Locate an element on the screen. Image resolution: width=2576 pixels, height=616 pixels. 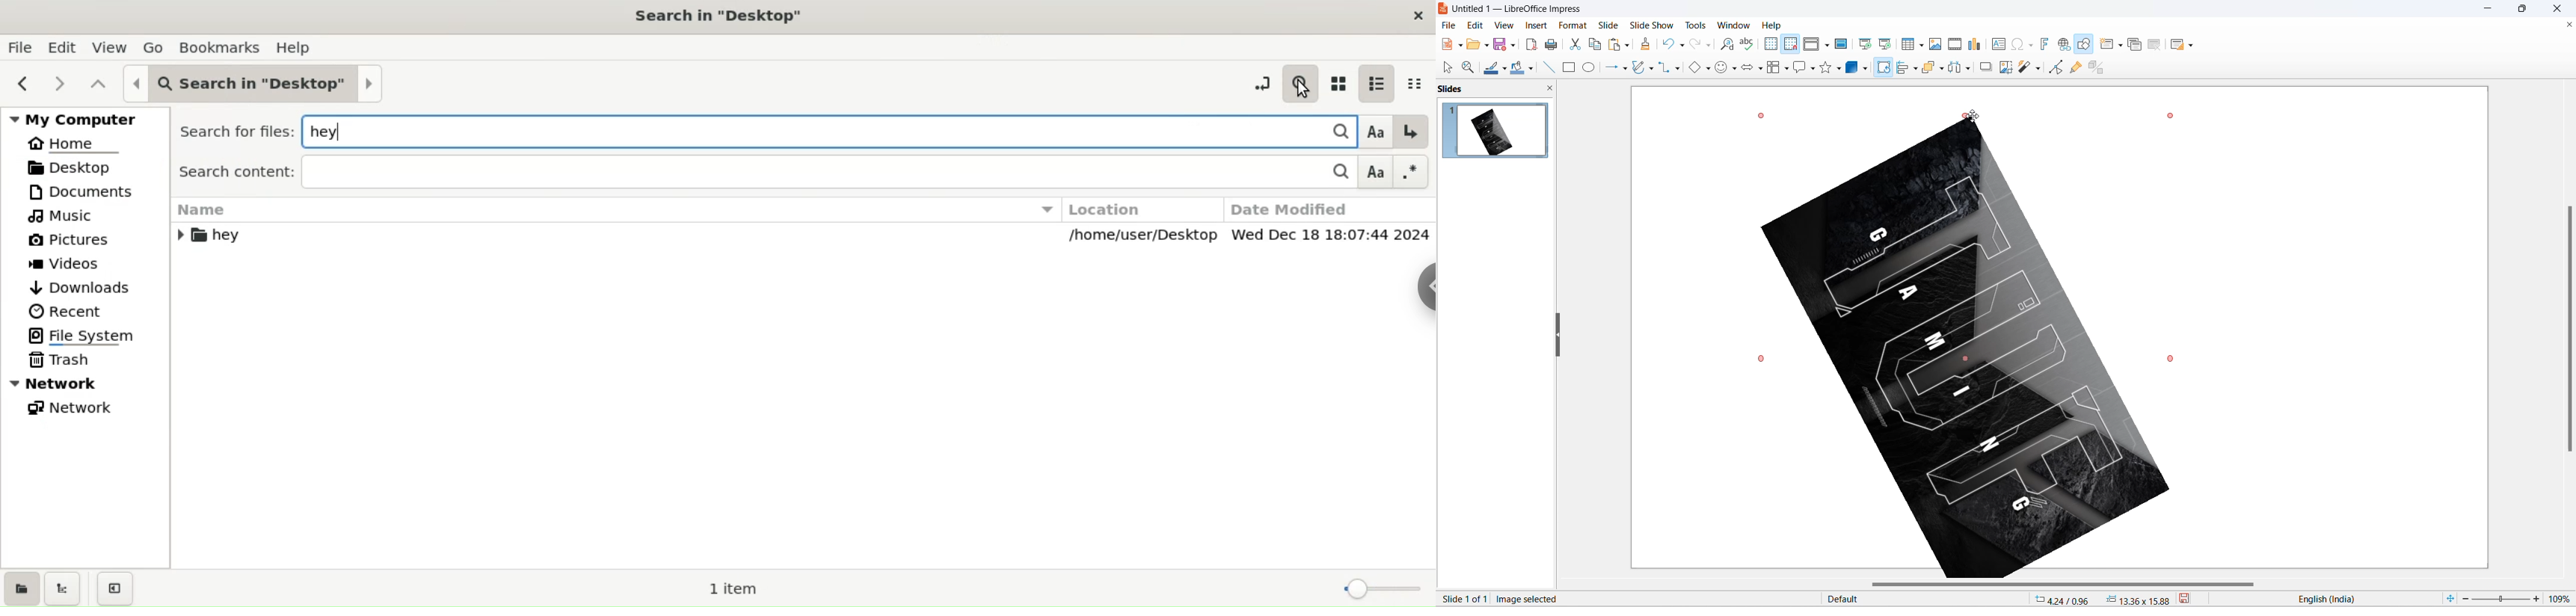
line is located at coordinates (1546, 67).